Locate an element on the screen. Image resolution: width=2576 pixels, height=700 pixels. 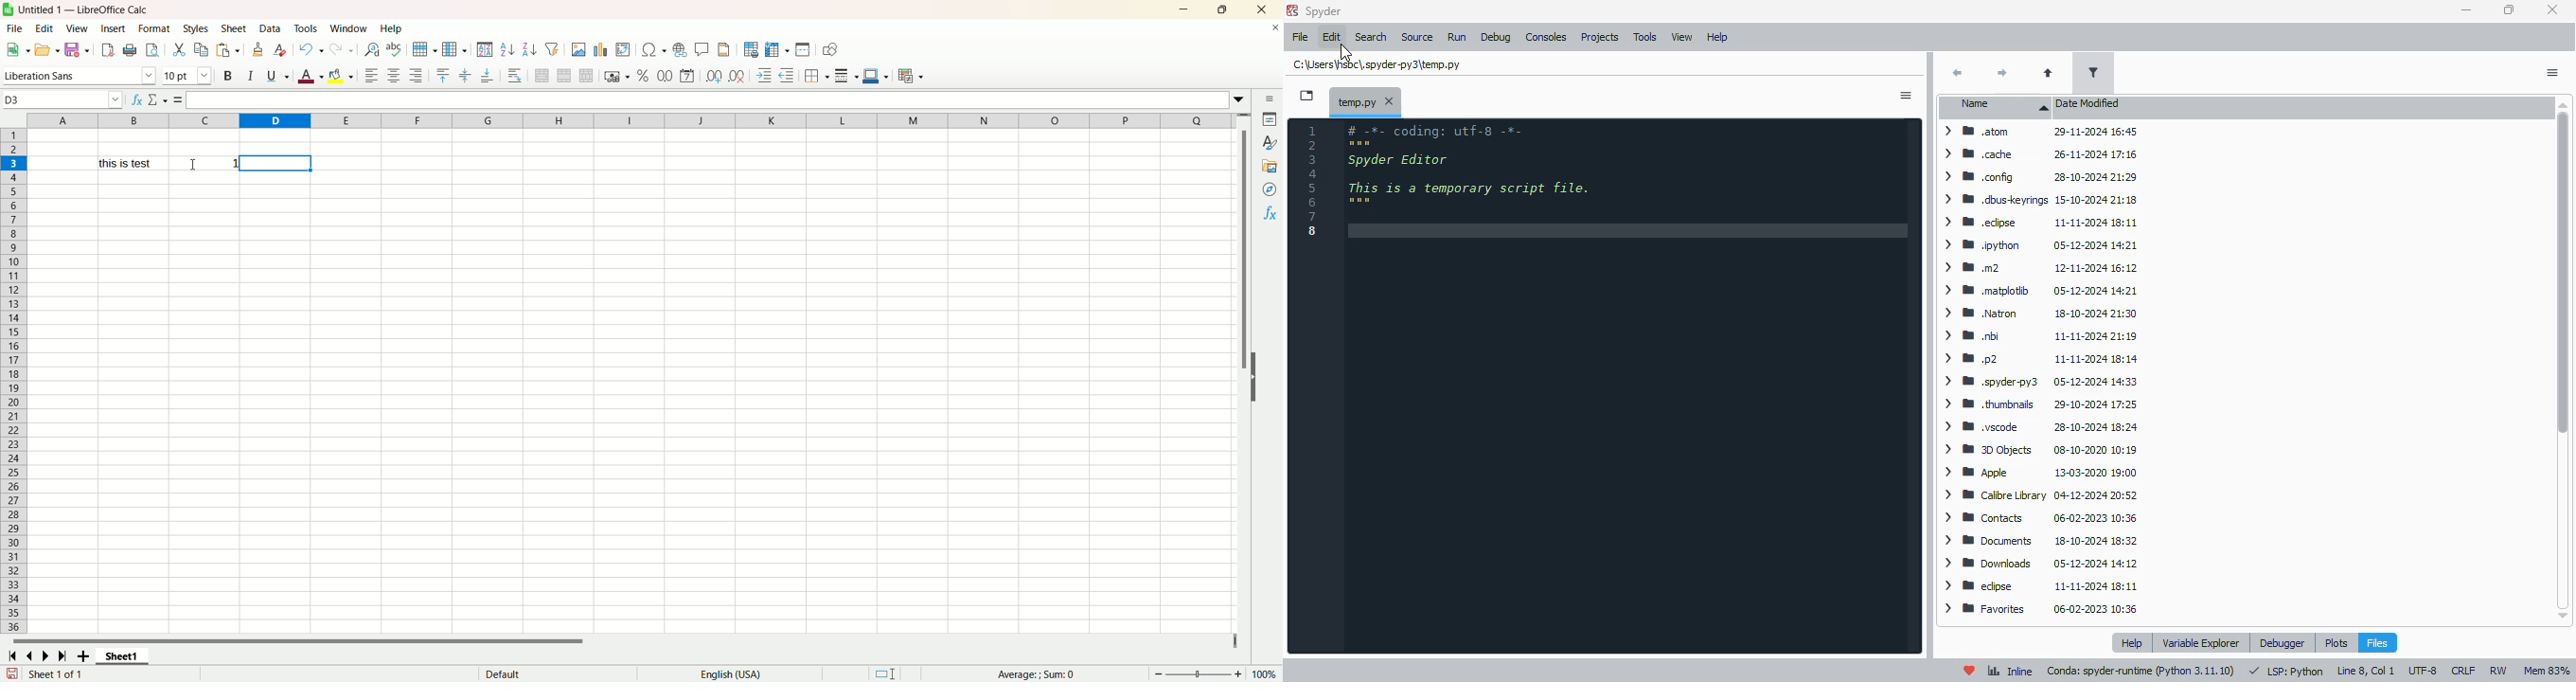
logo is located at coordinates (1292, 9).